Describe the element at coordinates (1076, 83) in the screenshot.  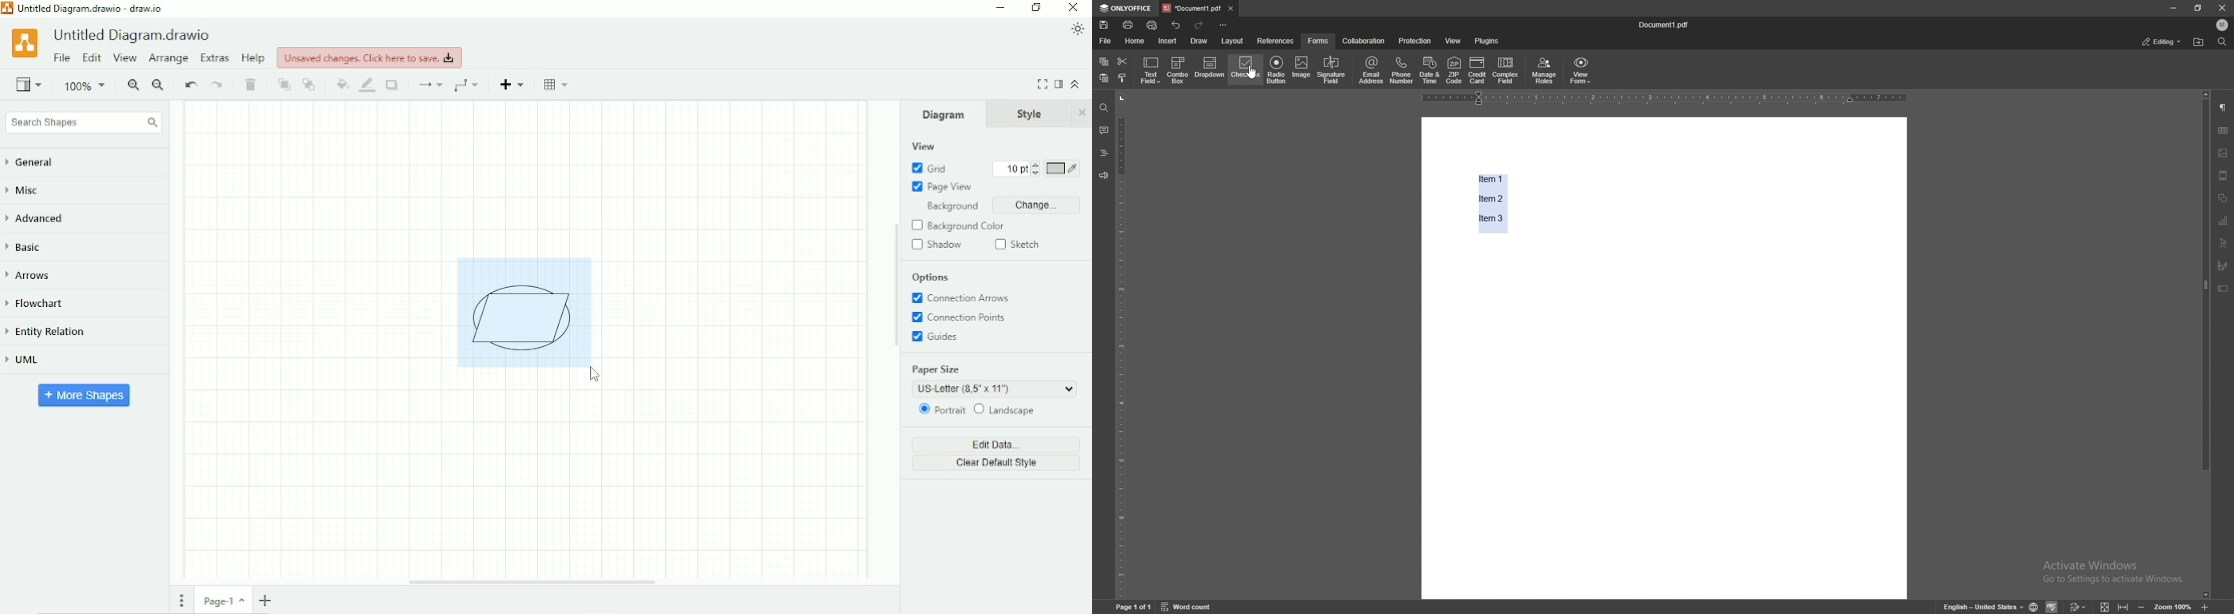
I see `Collapse/Expand` at that location.